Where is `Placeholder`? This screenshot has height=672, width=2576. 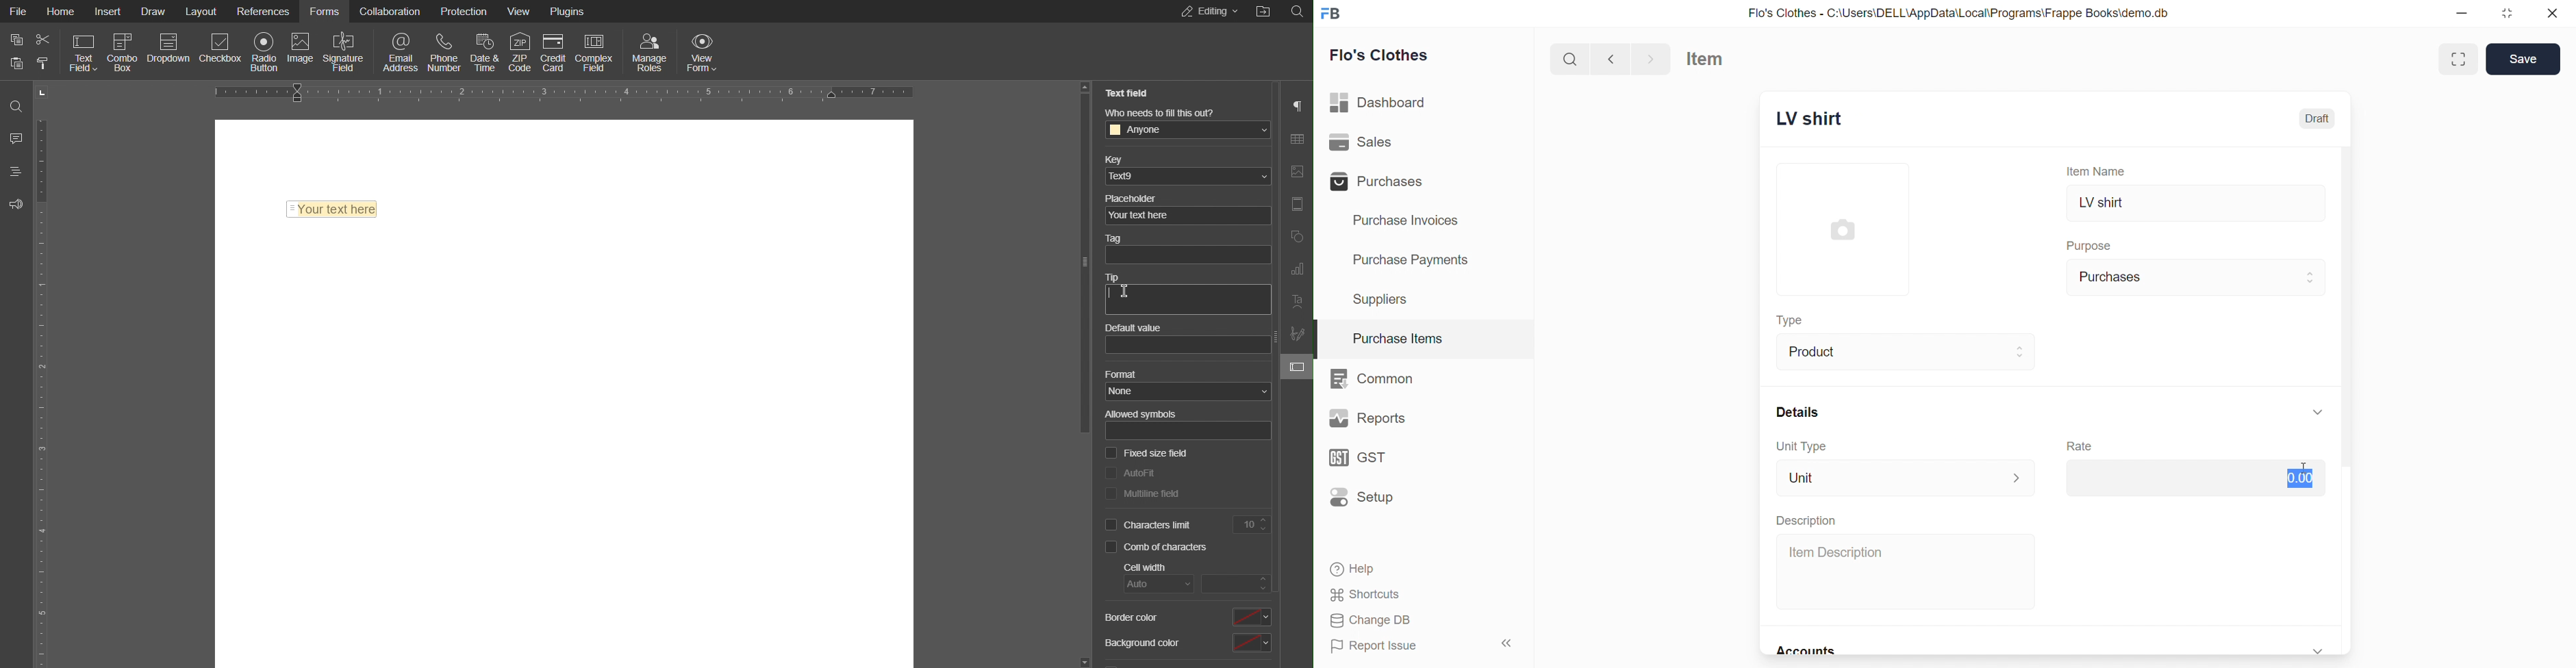 Placeholder is located at coordinates (1185, 198).